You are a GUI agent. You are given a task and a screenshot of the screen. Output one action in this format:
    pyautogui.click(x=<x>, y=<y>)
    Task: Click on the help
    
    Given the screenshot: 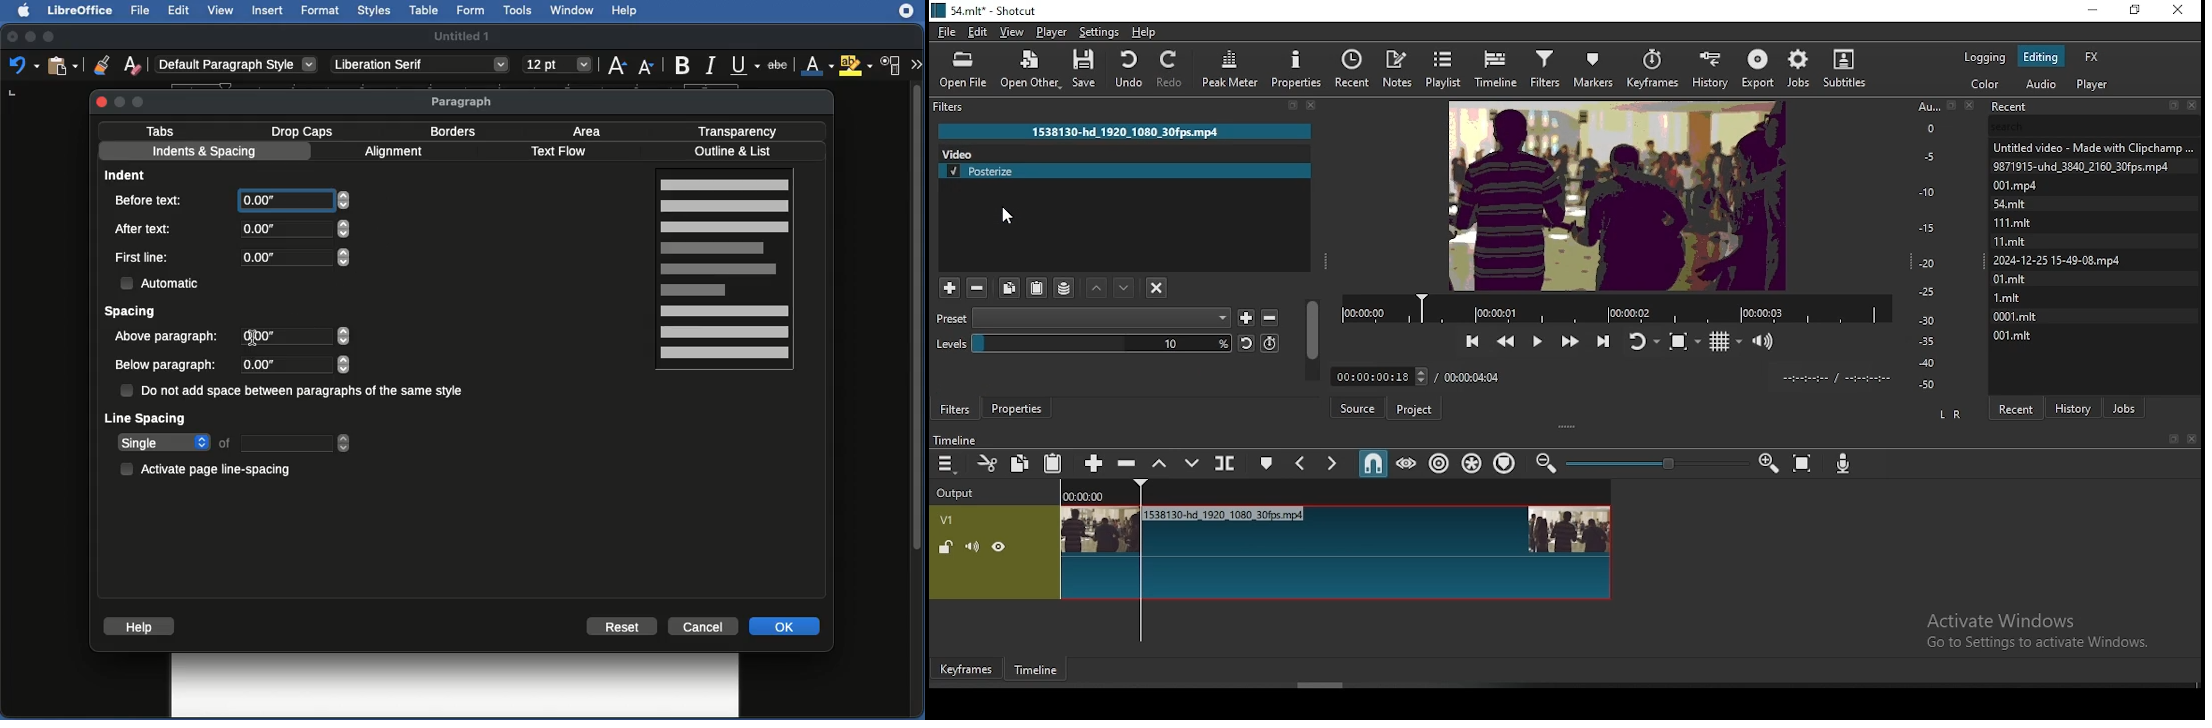 What is the action you would take?
    pyautogui.click(x=1148, y=32)
    